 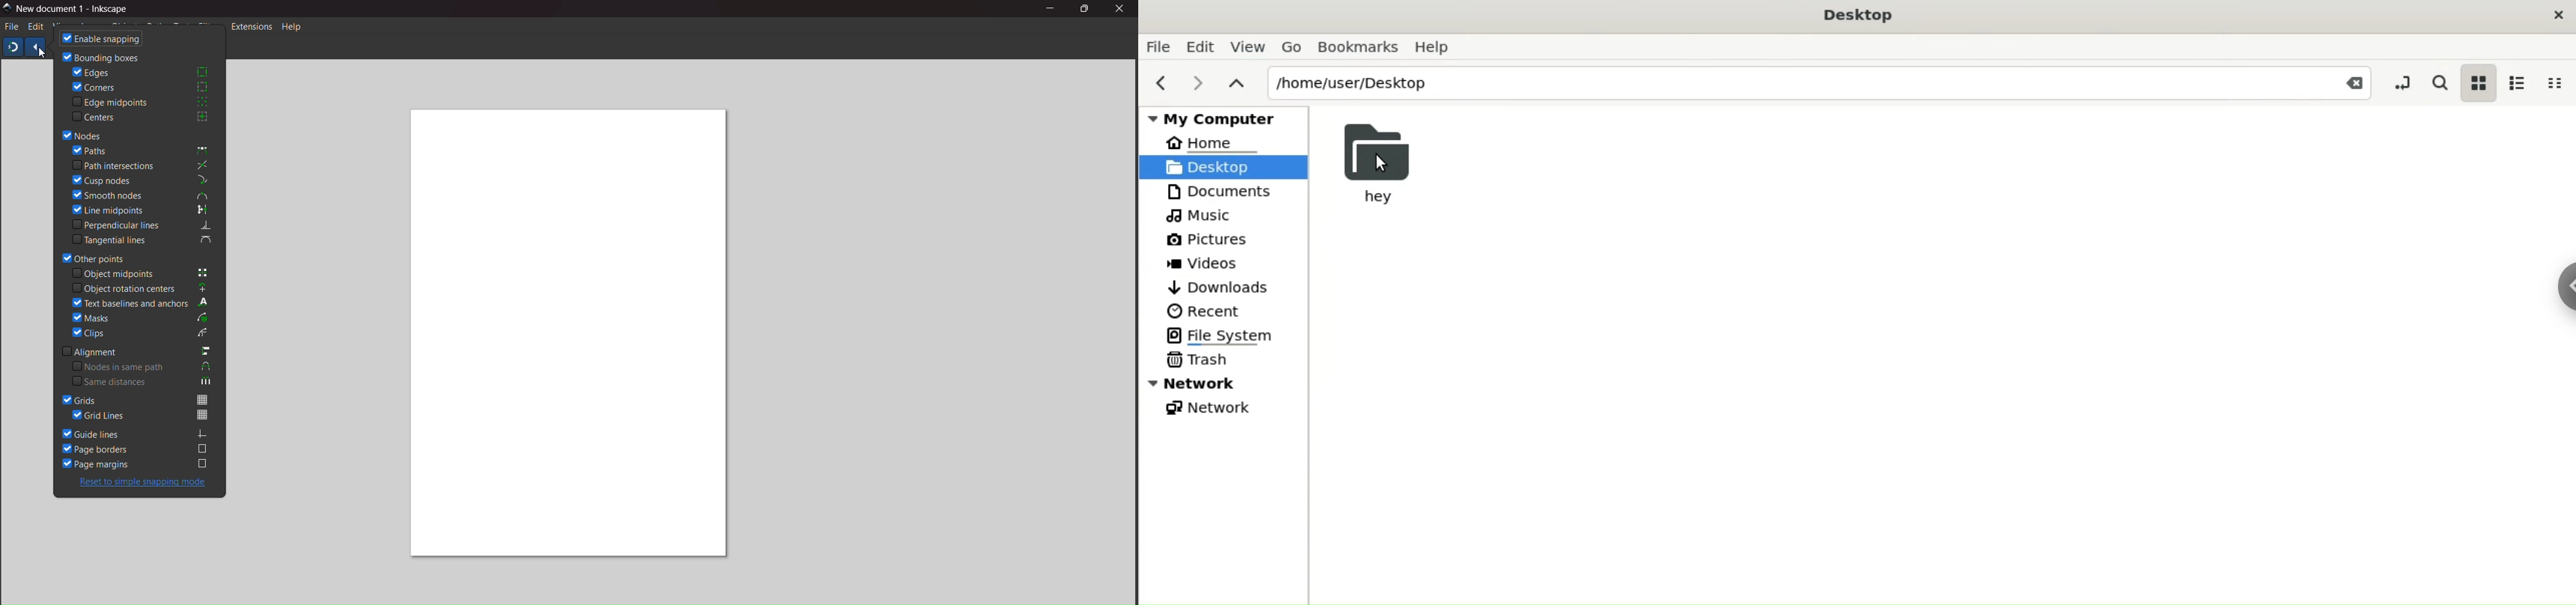 I want to click on object midpoints, so click(x=145, y=273).